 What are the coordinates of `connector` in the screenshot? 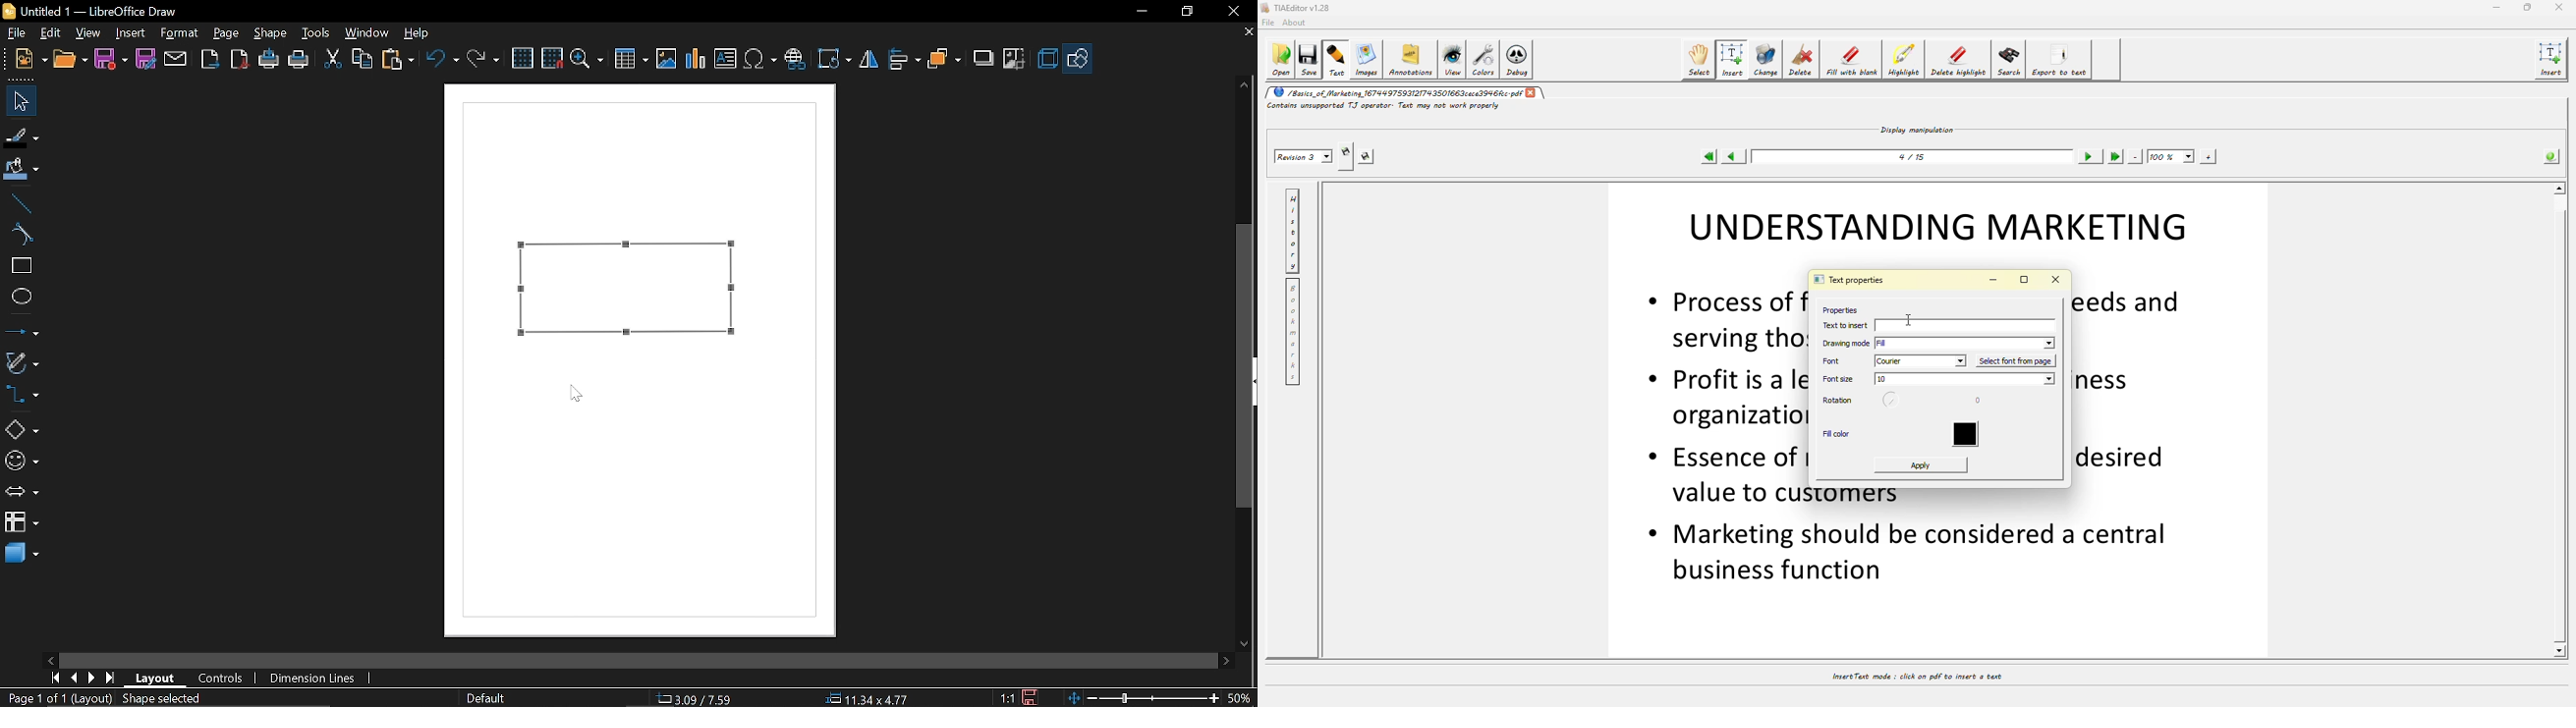 It's located at (21, 395).